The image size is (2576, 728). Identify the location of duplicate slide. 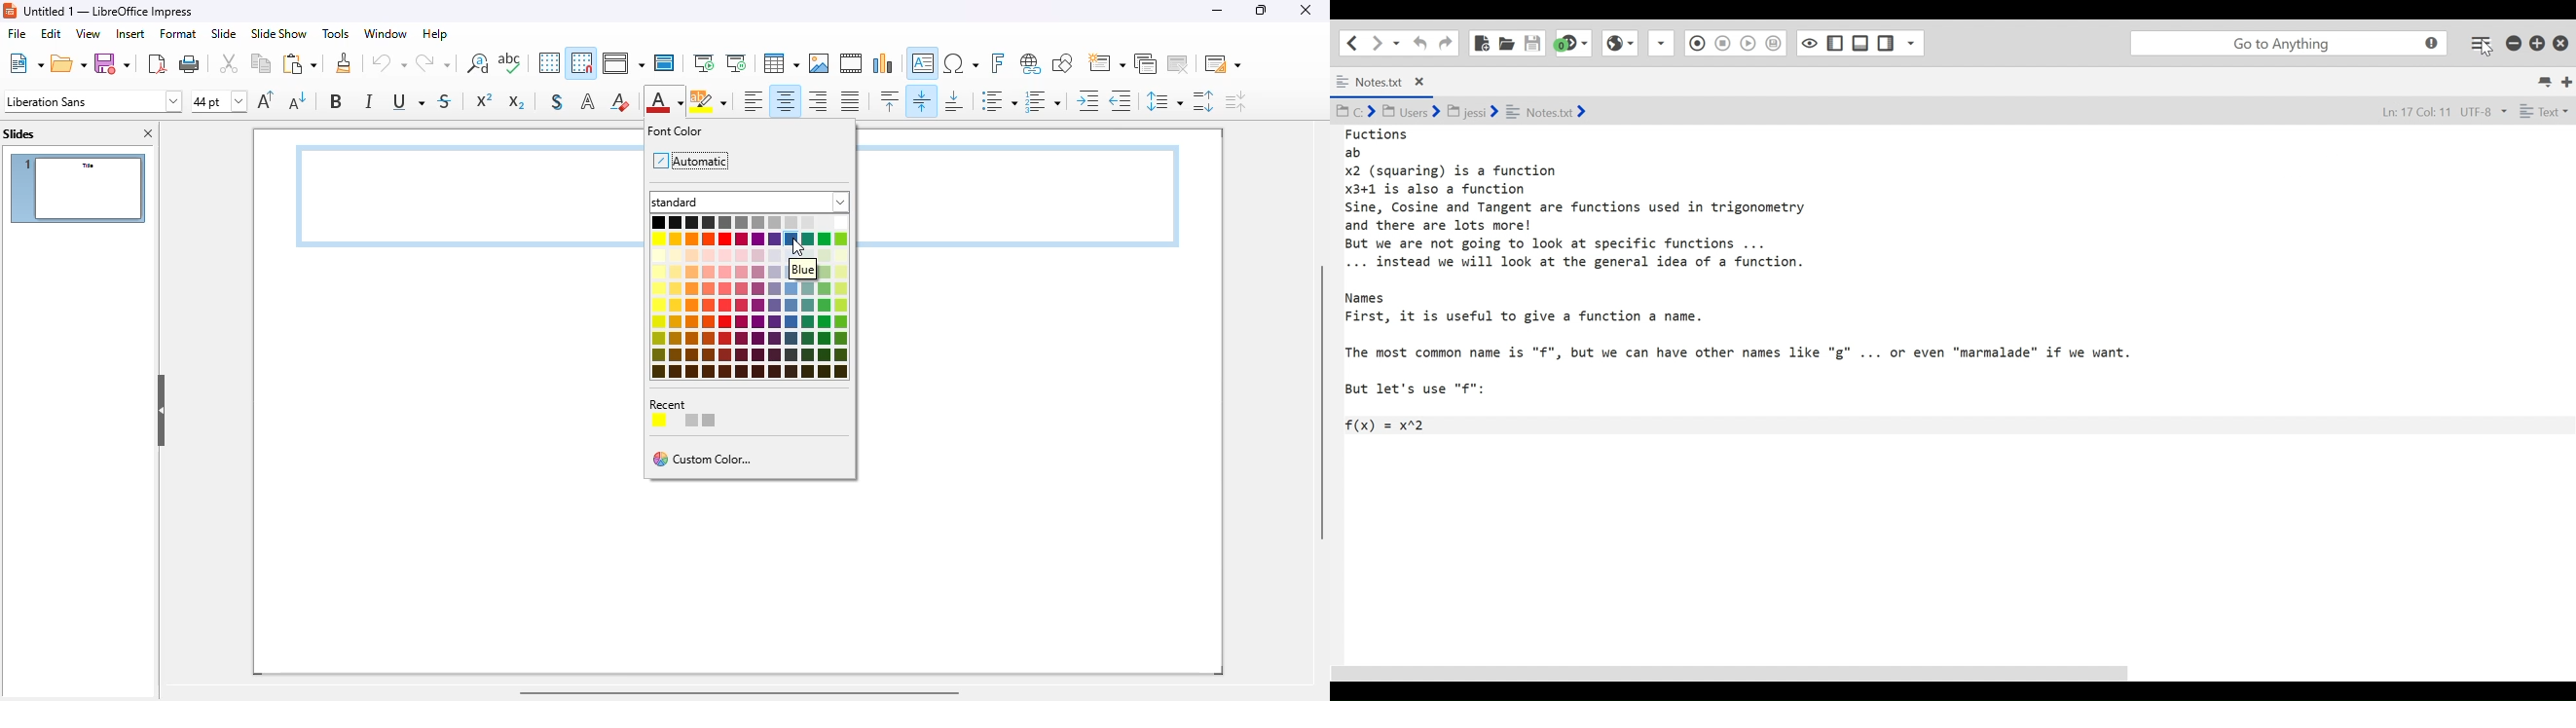
(1146, 63).